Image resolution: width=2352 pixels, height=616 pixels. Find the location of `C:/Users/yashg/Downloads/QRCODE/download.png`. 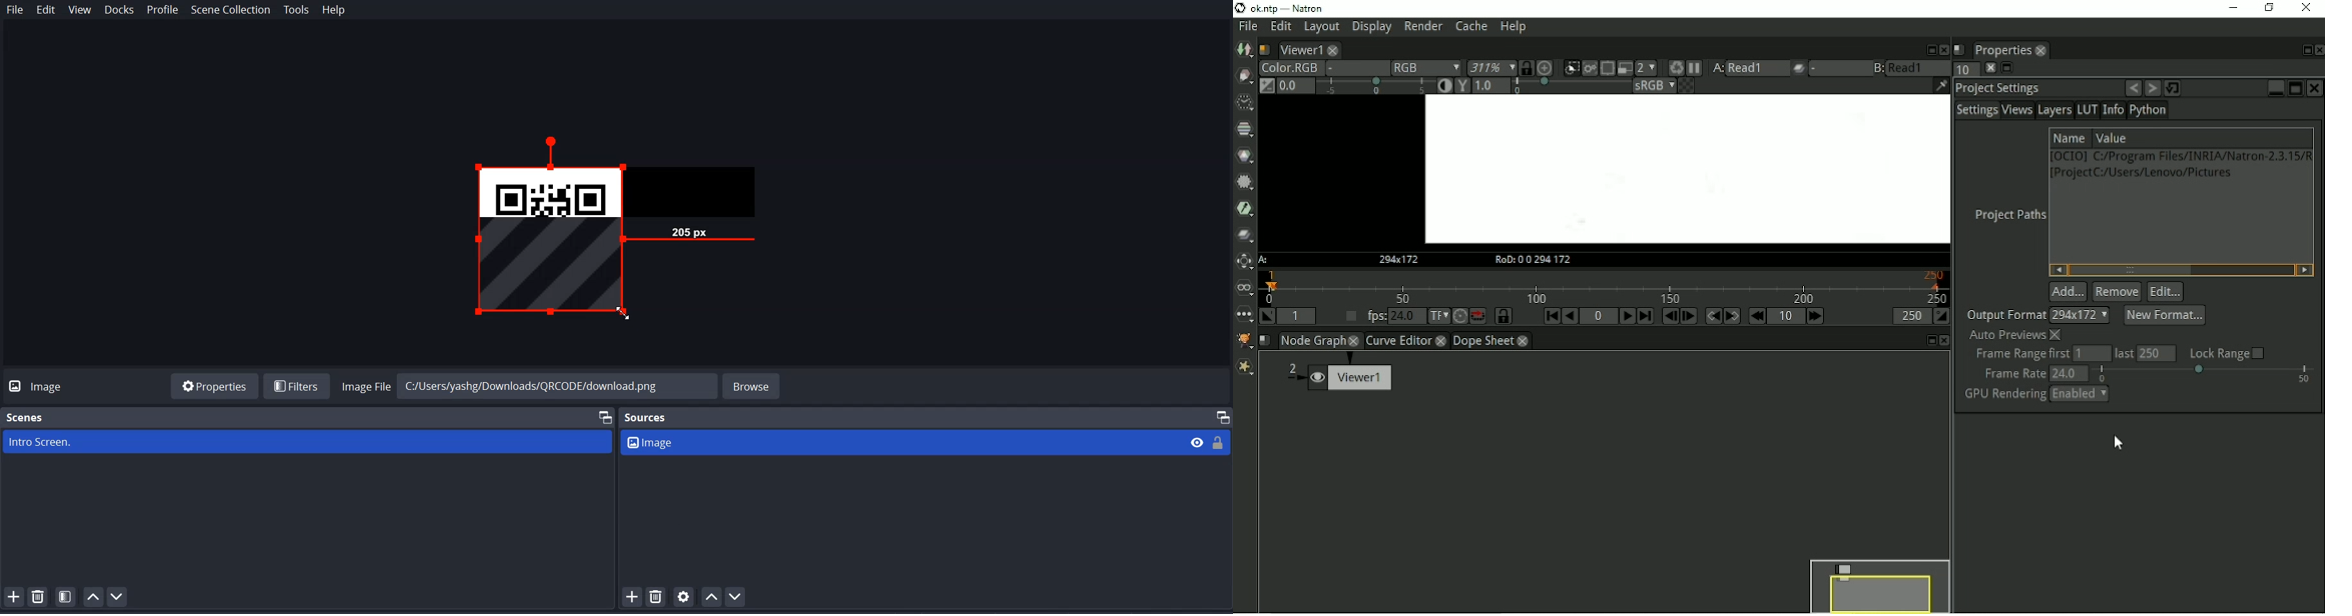

C:/Users/yashg/Downloads/QRCODE/download.png is located at coordinates (548, 387).